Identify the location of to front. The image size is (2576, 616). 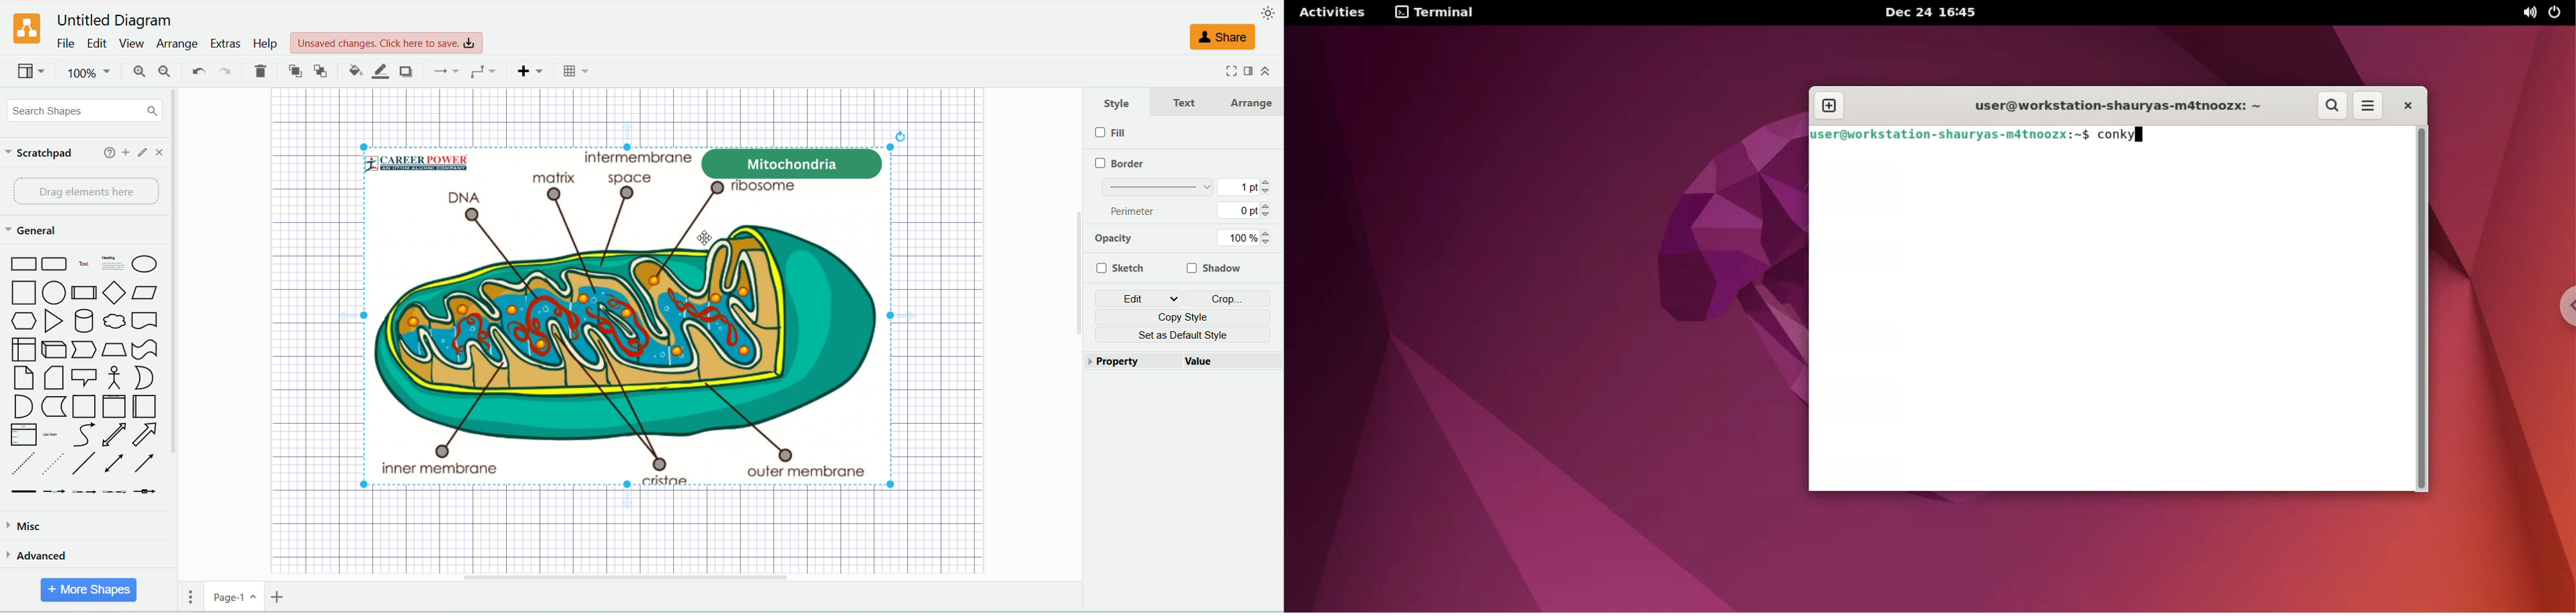
(294, 70).